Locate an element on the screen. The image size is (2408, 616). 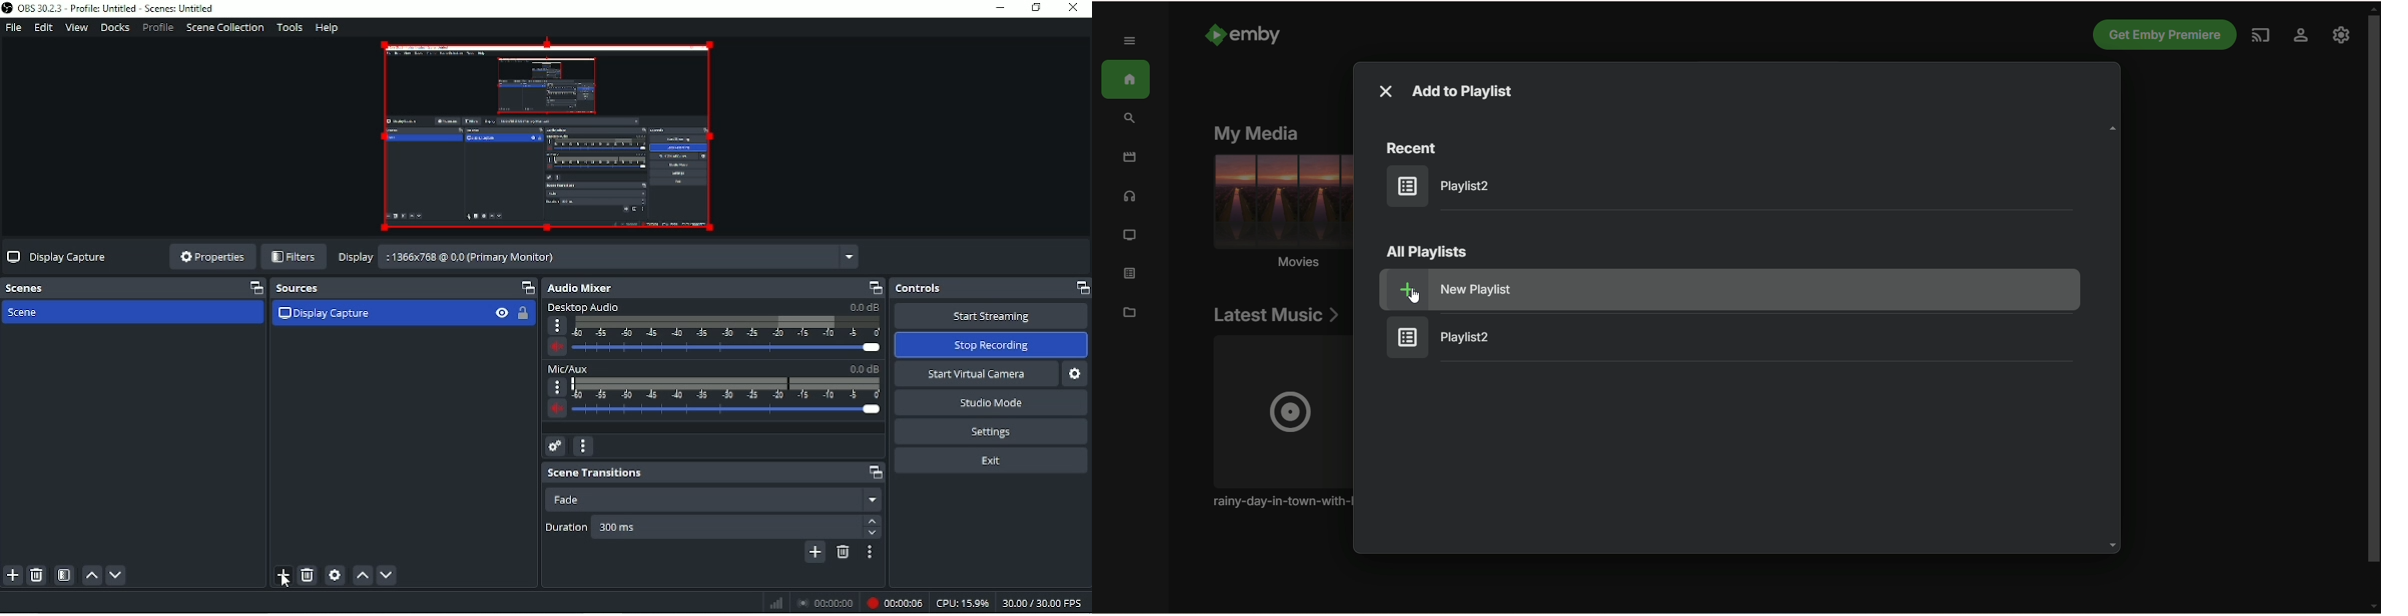
Add configurable transition is located at coordinates (814, 553).